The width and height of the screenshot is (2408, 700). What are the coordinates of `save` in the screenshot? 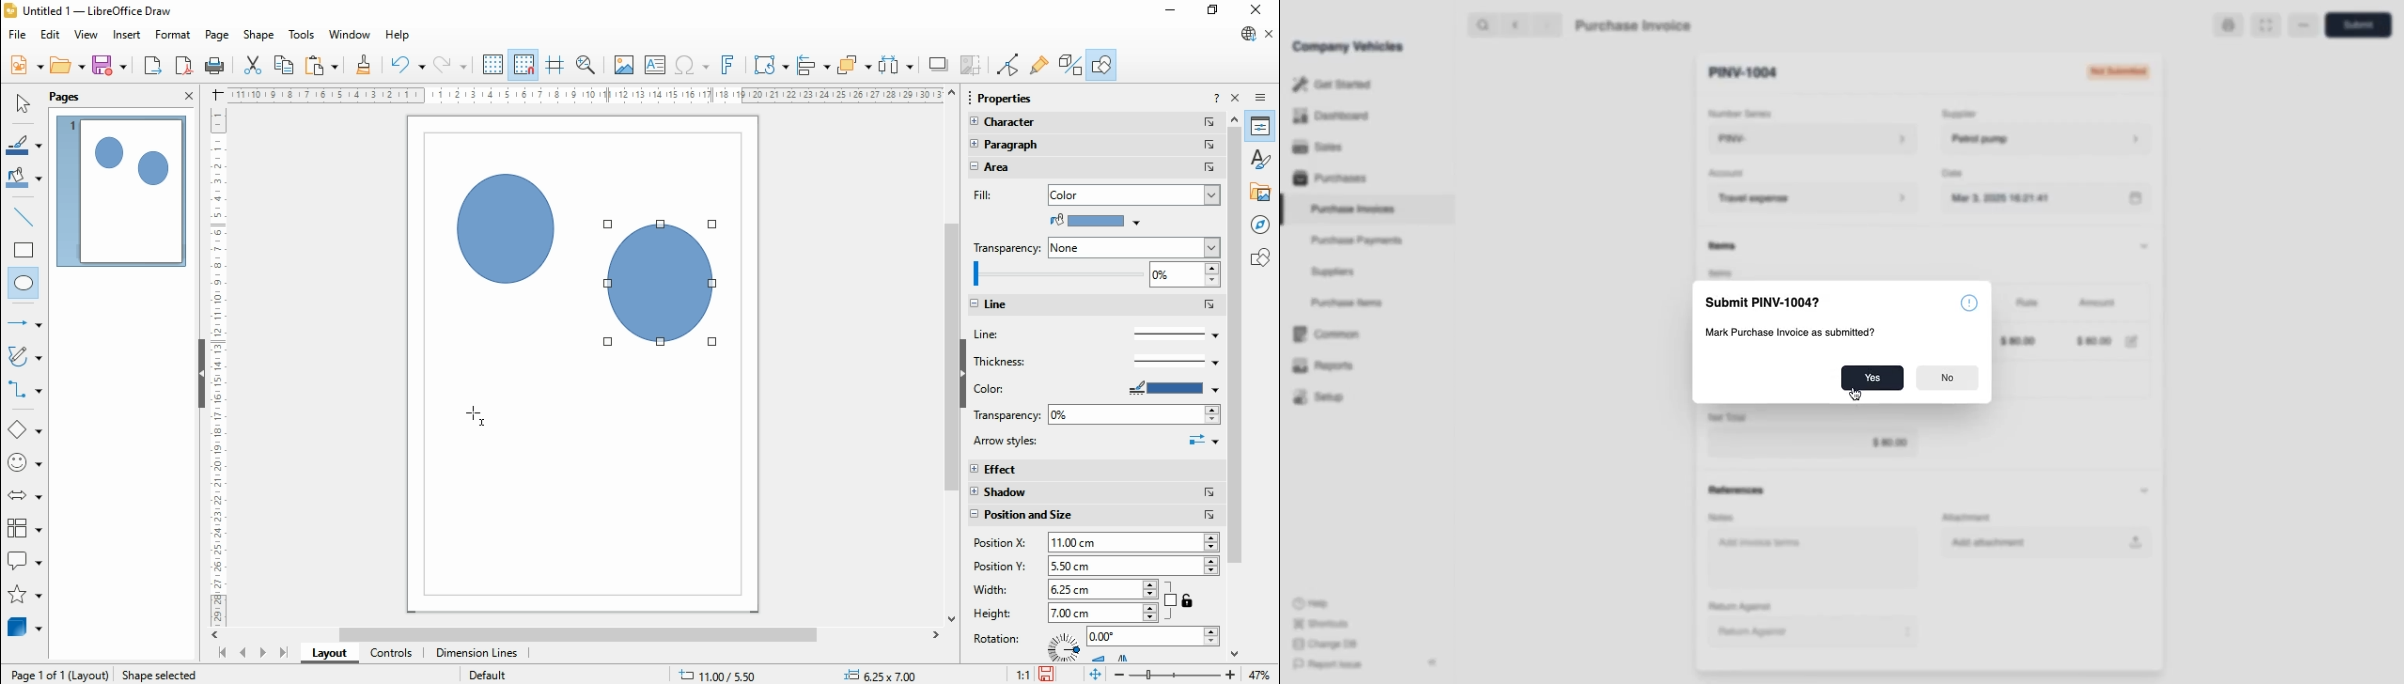 It's located at (1049, 674).